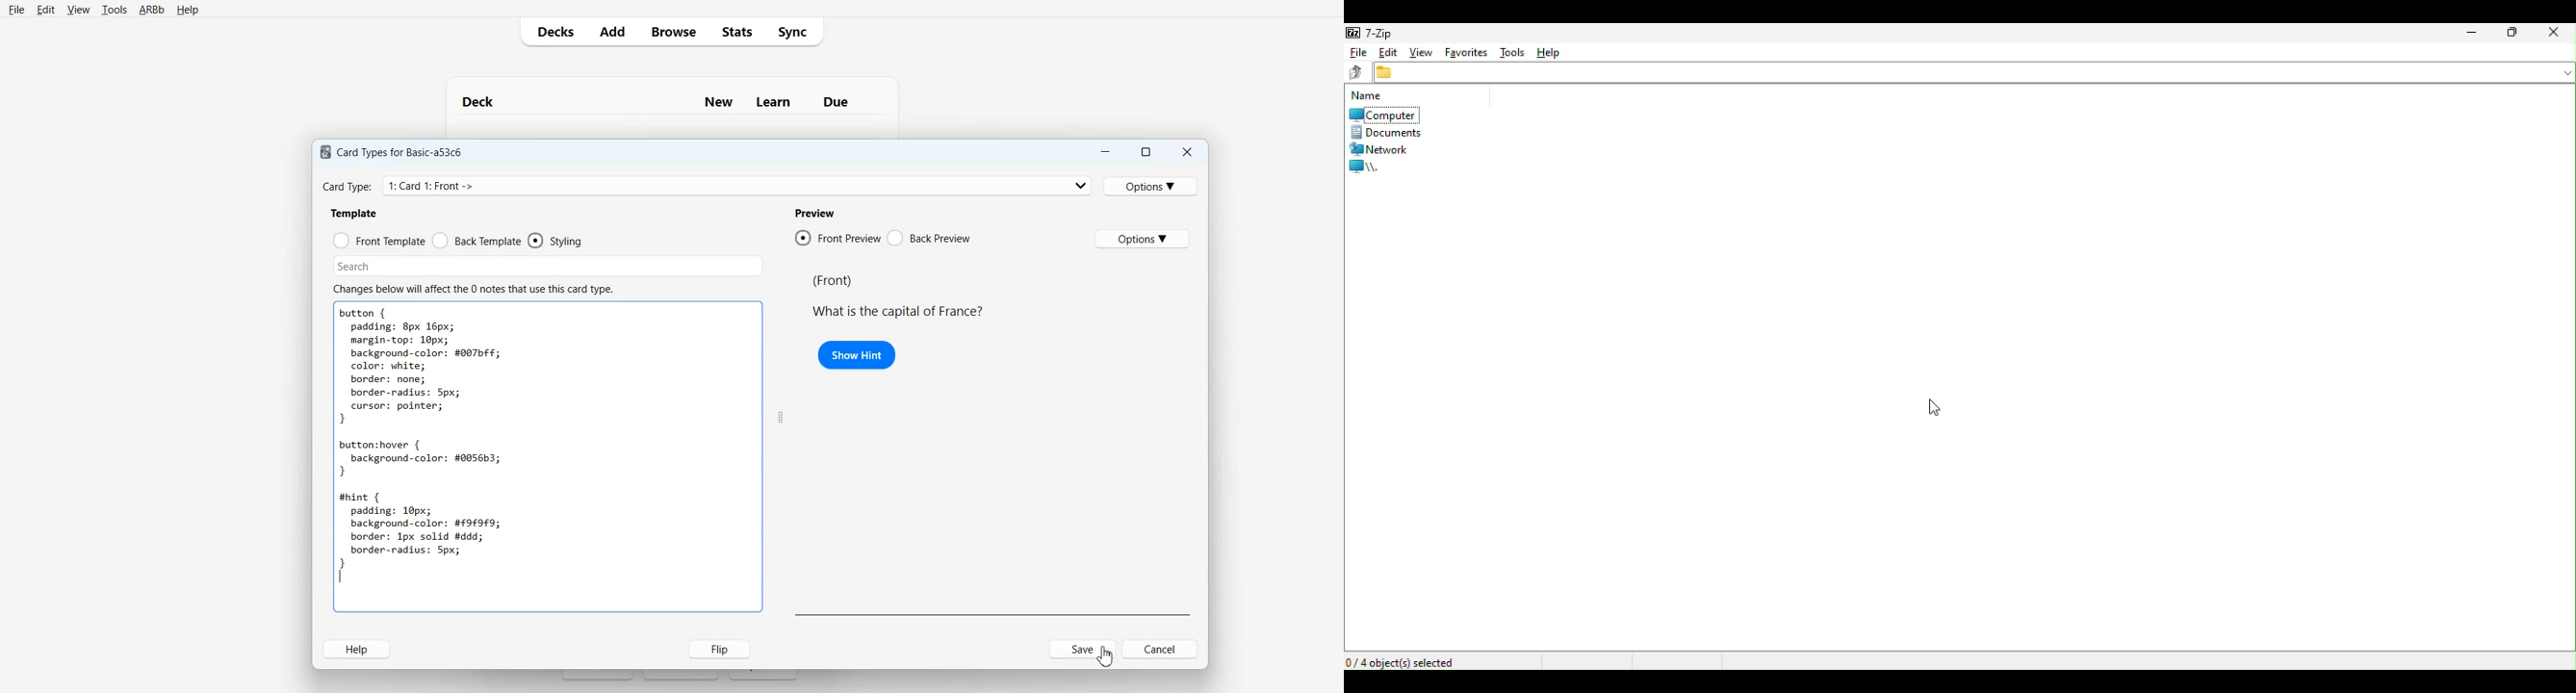 The width and height of the screenshot is (2576, 700). I want to click on 7 zip , so click(1373, 33).